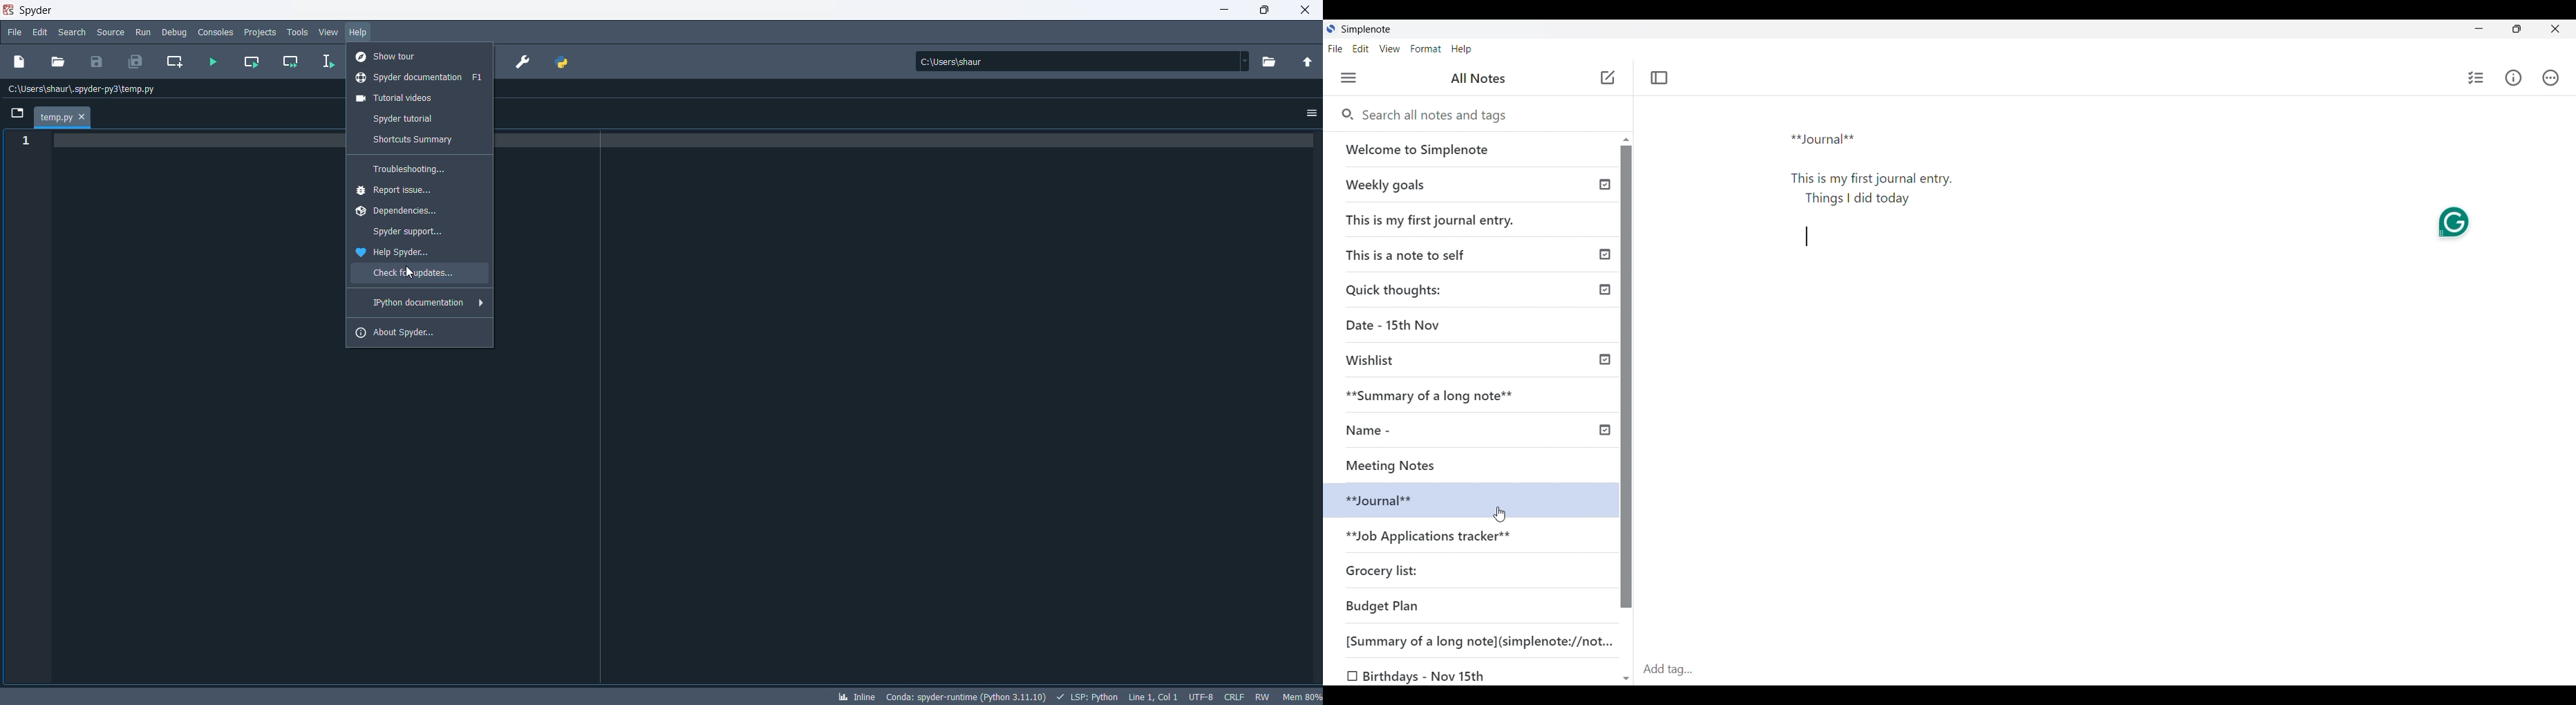  Describe the element at coordinates (297, 31) in the screenshot. I see `tools` at that location.